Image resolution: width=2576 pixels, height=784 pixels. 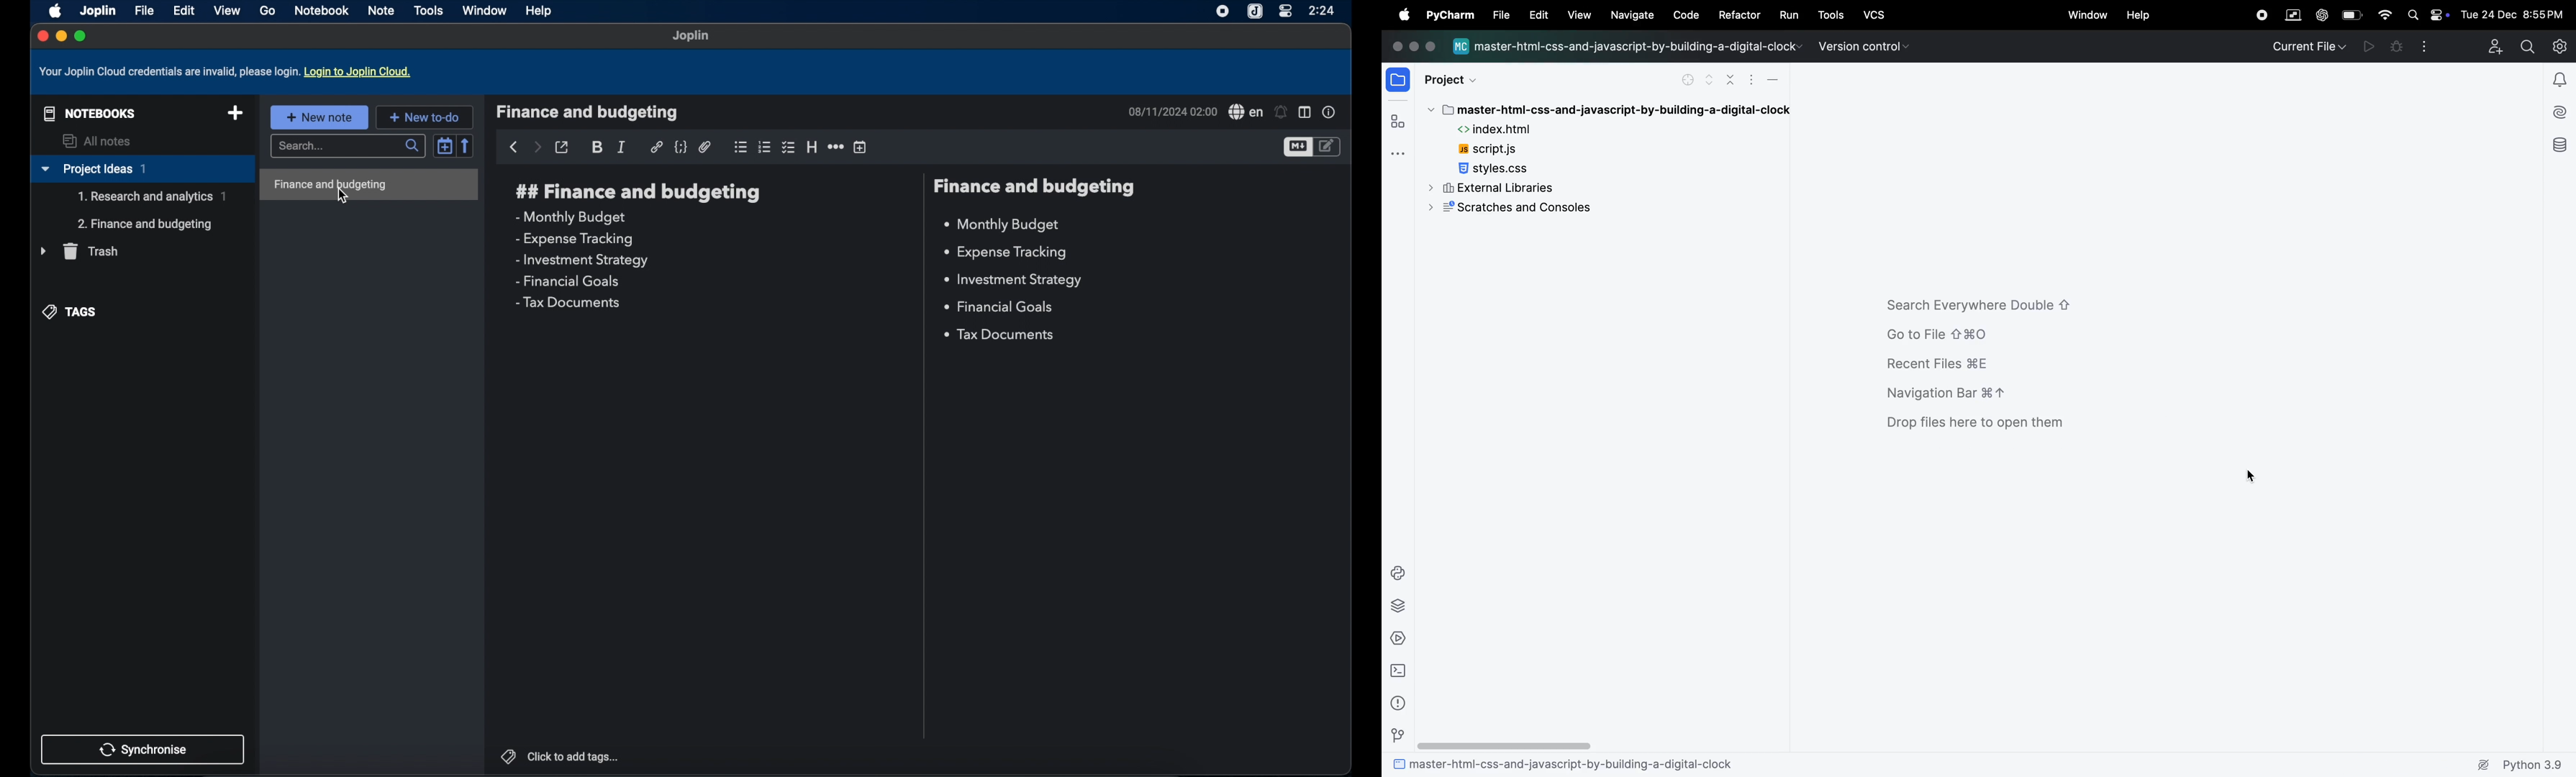 I want to click on bulleted list, so click(x=740, y=147).